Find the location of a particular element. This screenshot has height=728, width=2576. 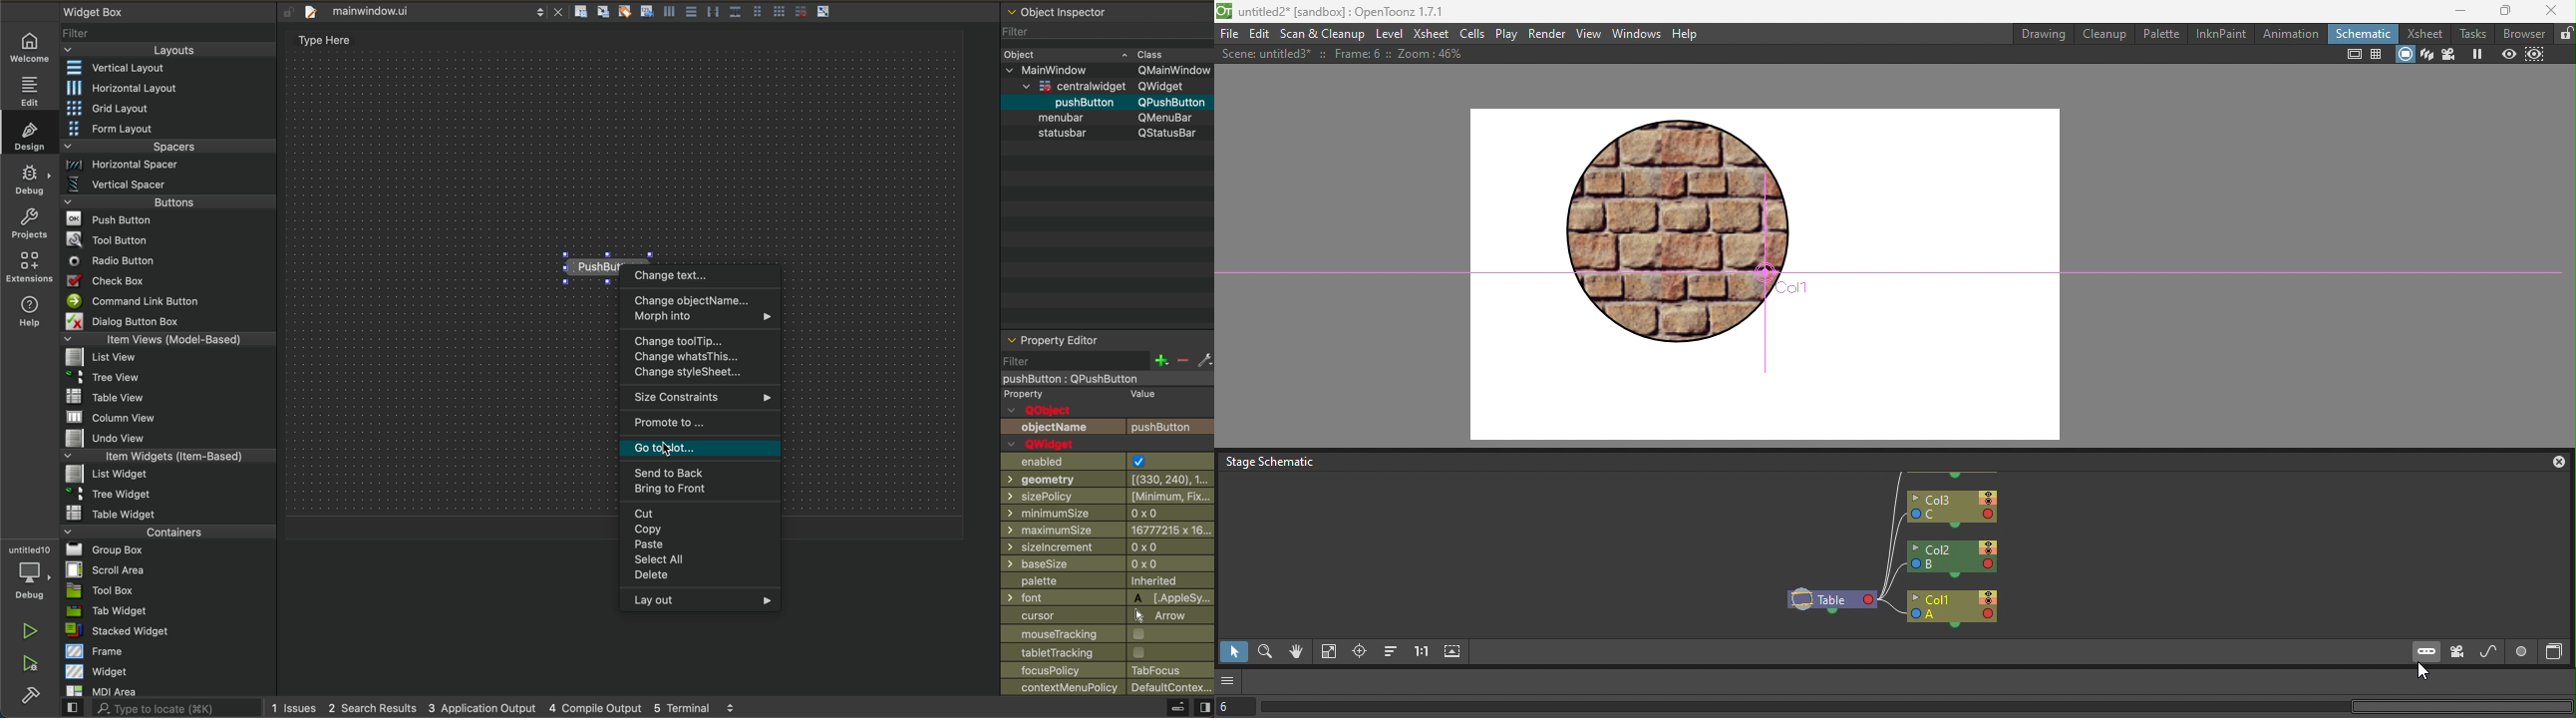

size policy is located at coordinates (1108, 495).